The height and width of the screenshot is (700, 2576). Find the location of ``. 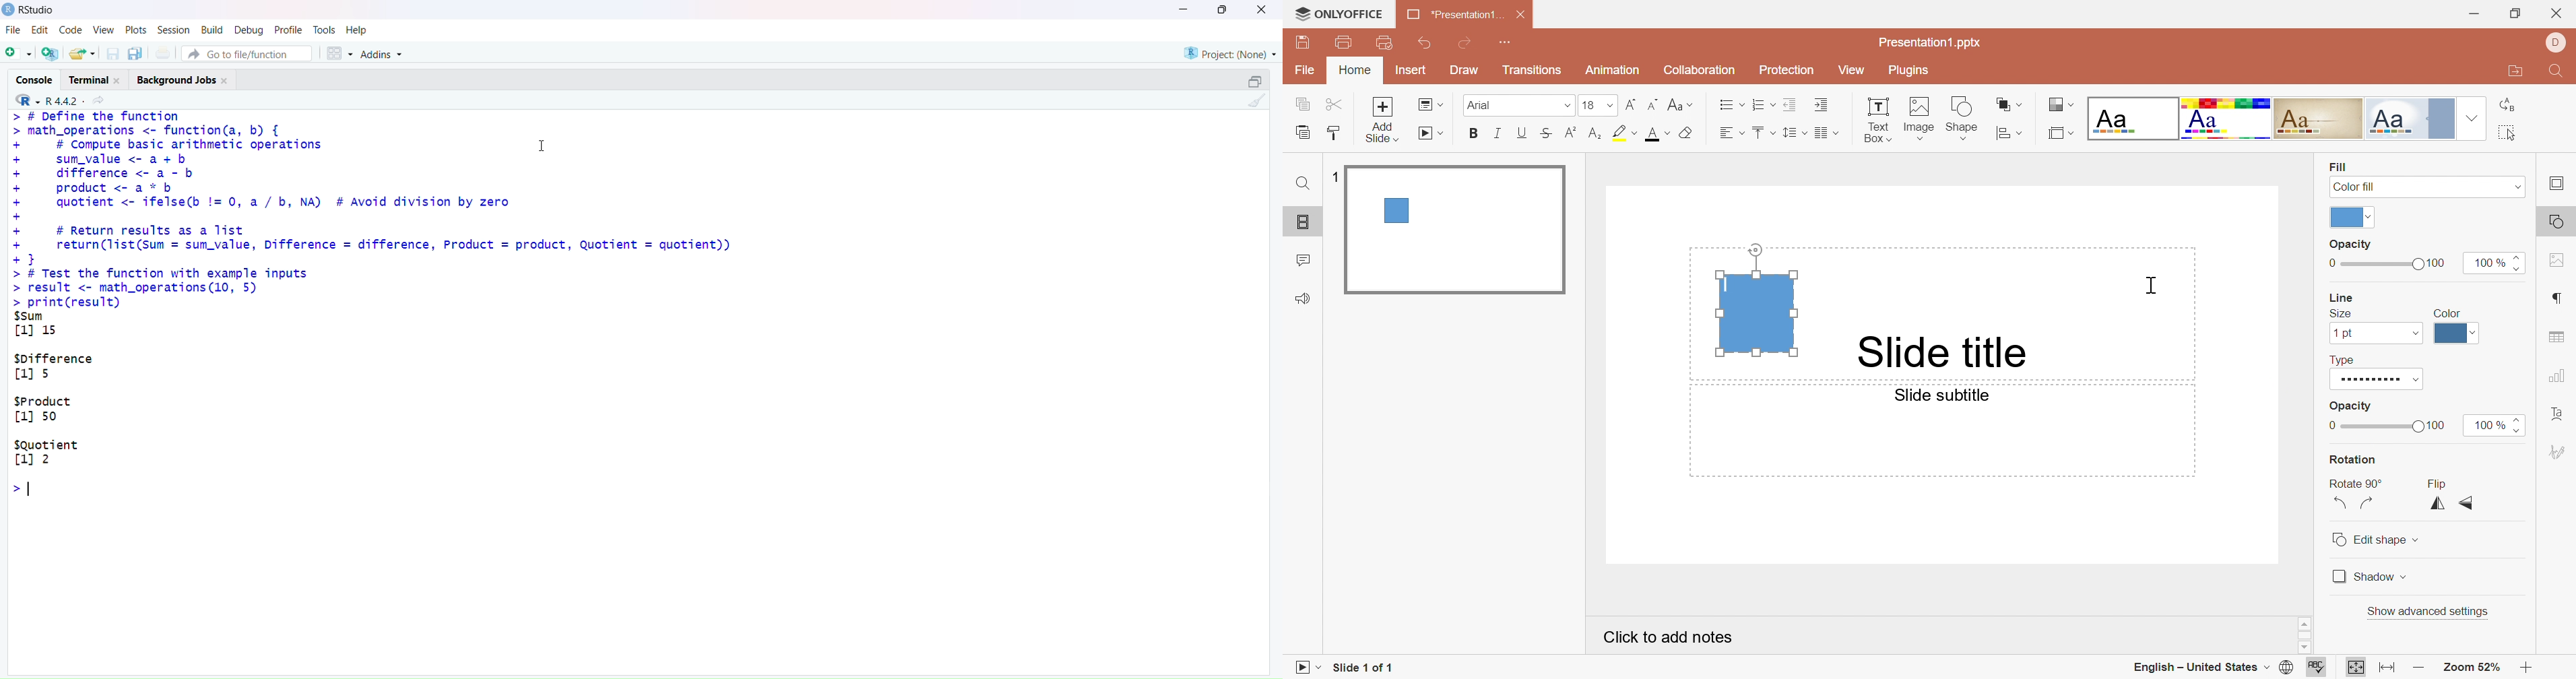

 is located at coordinates (2329, 263).